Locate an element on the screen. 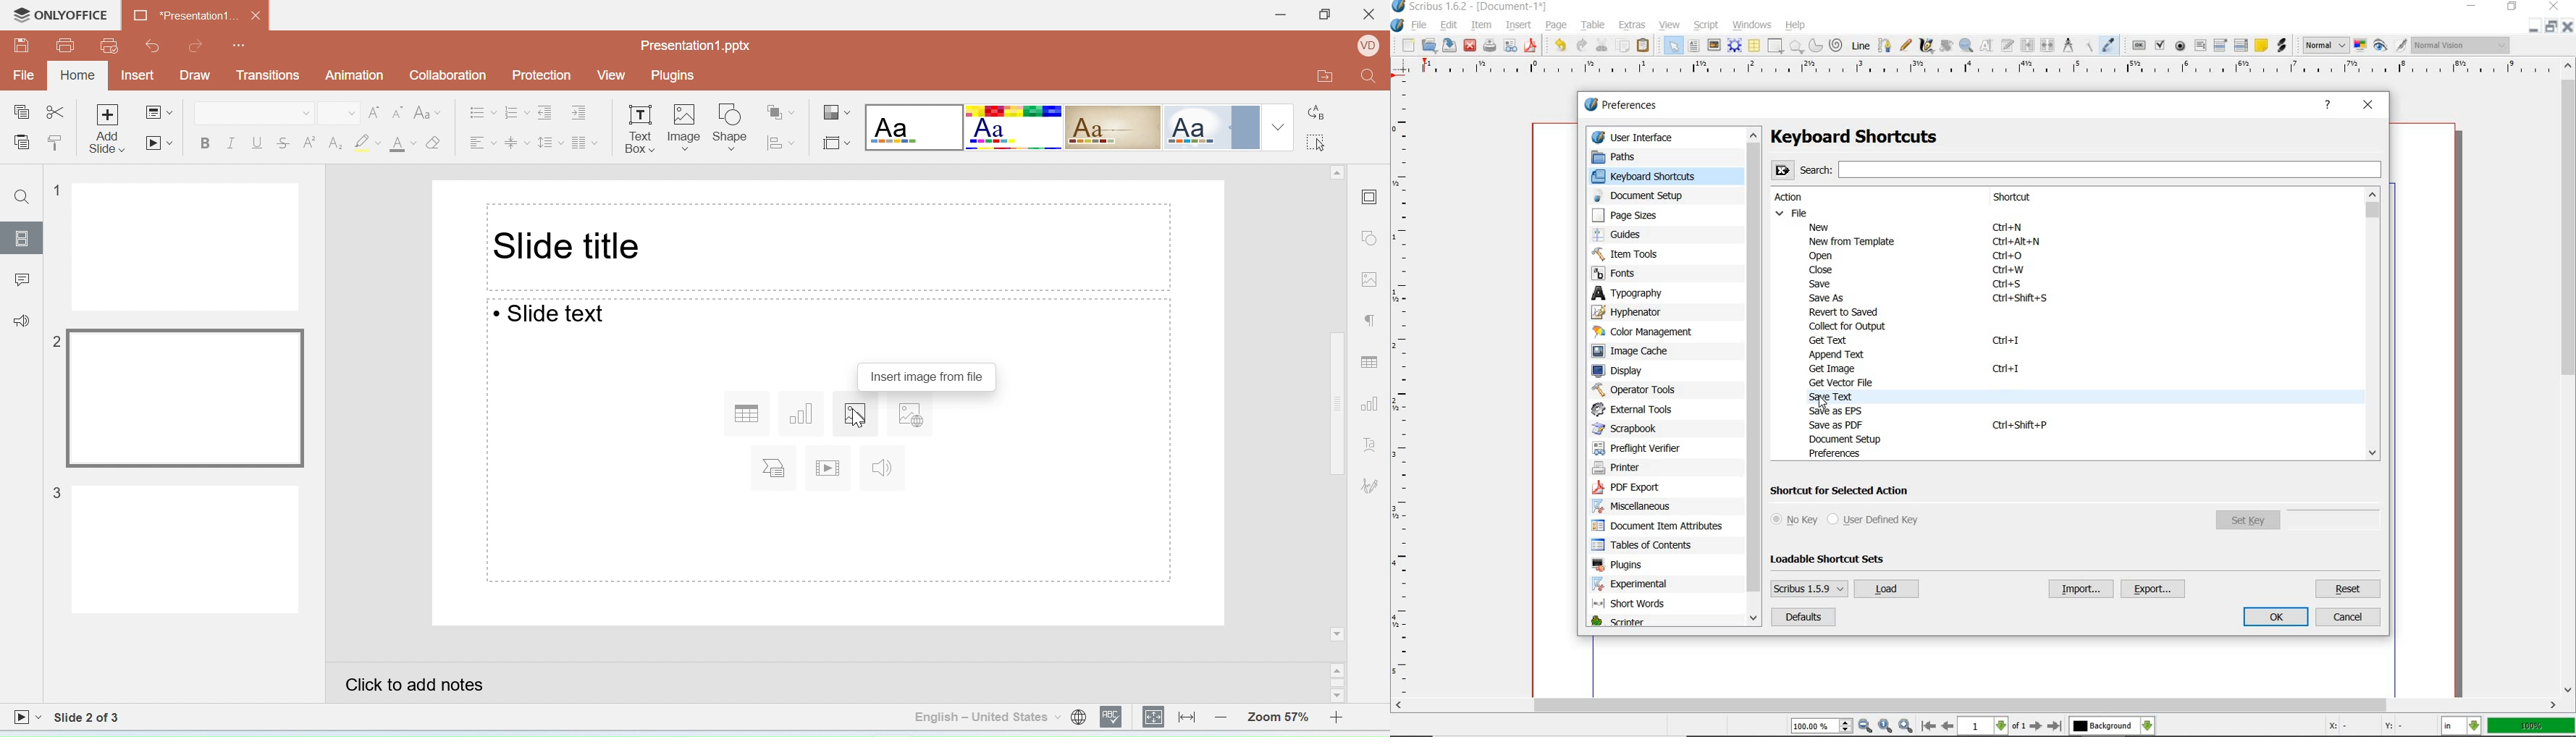  GET VECTOR FILE is located at coordinates (1844, 382).